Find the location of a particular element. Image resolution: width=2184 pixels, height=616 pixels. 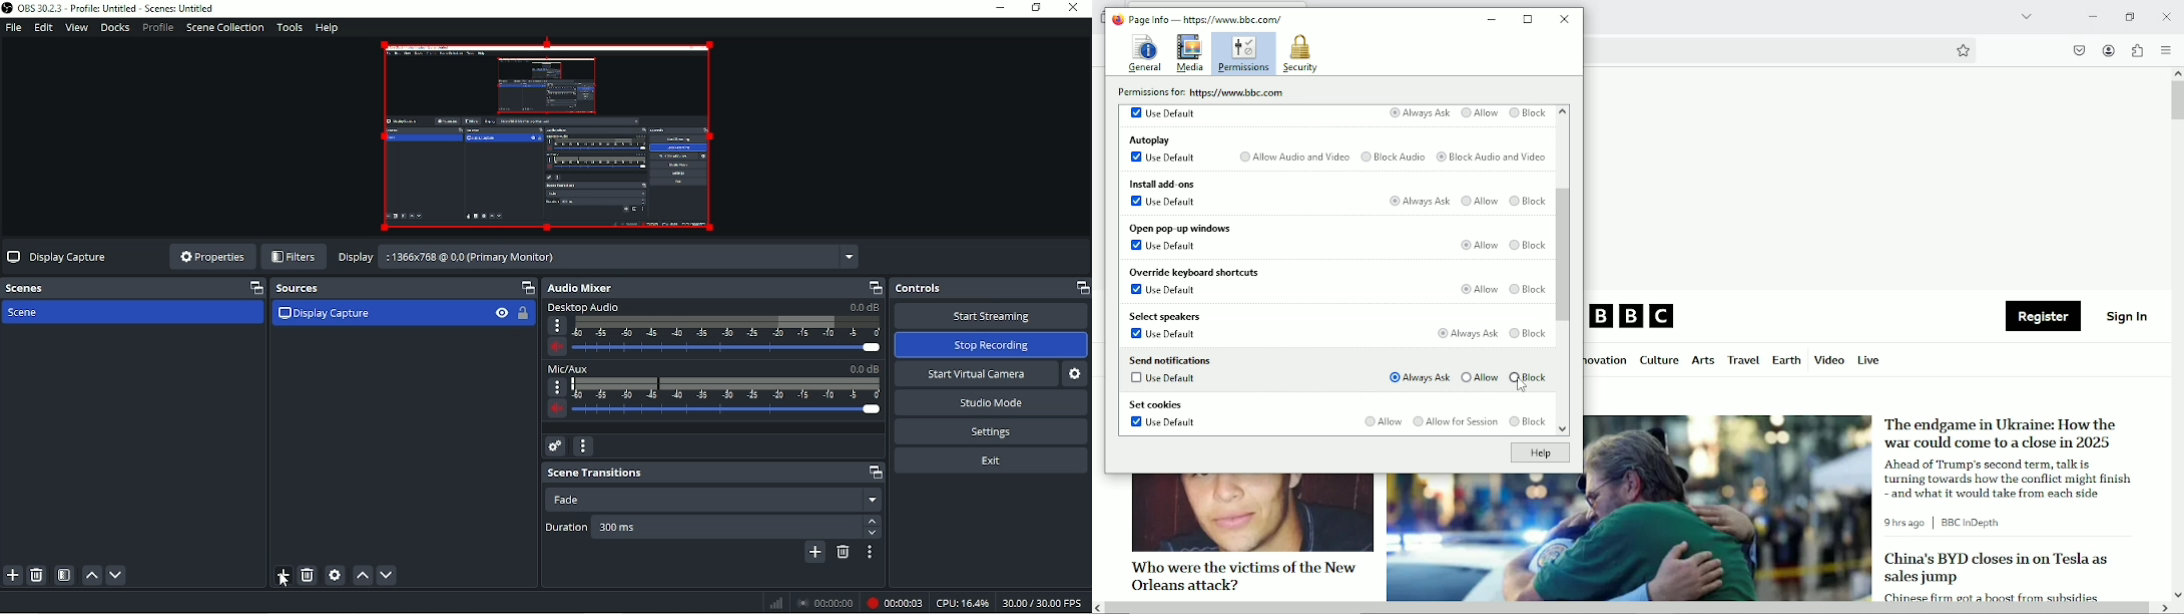

Move scene down is located at coordinates (116, 577).